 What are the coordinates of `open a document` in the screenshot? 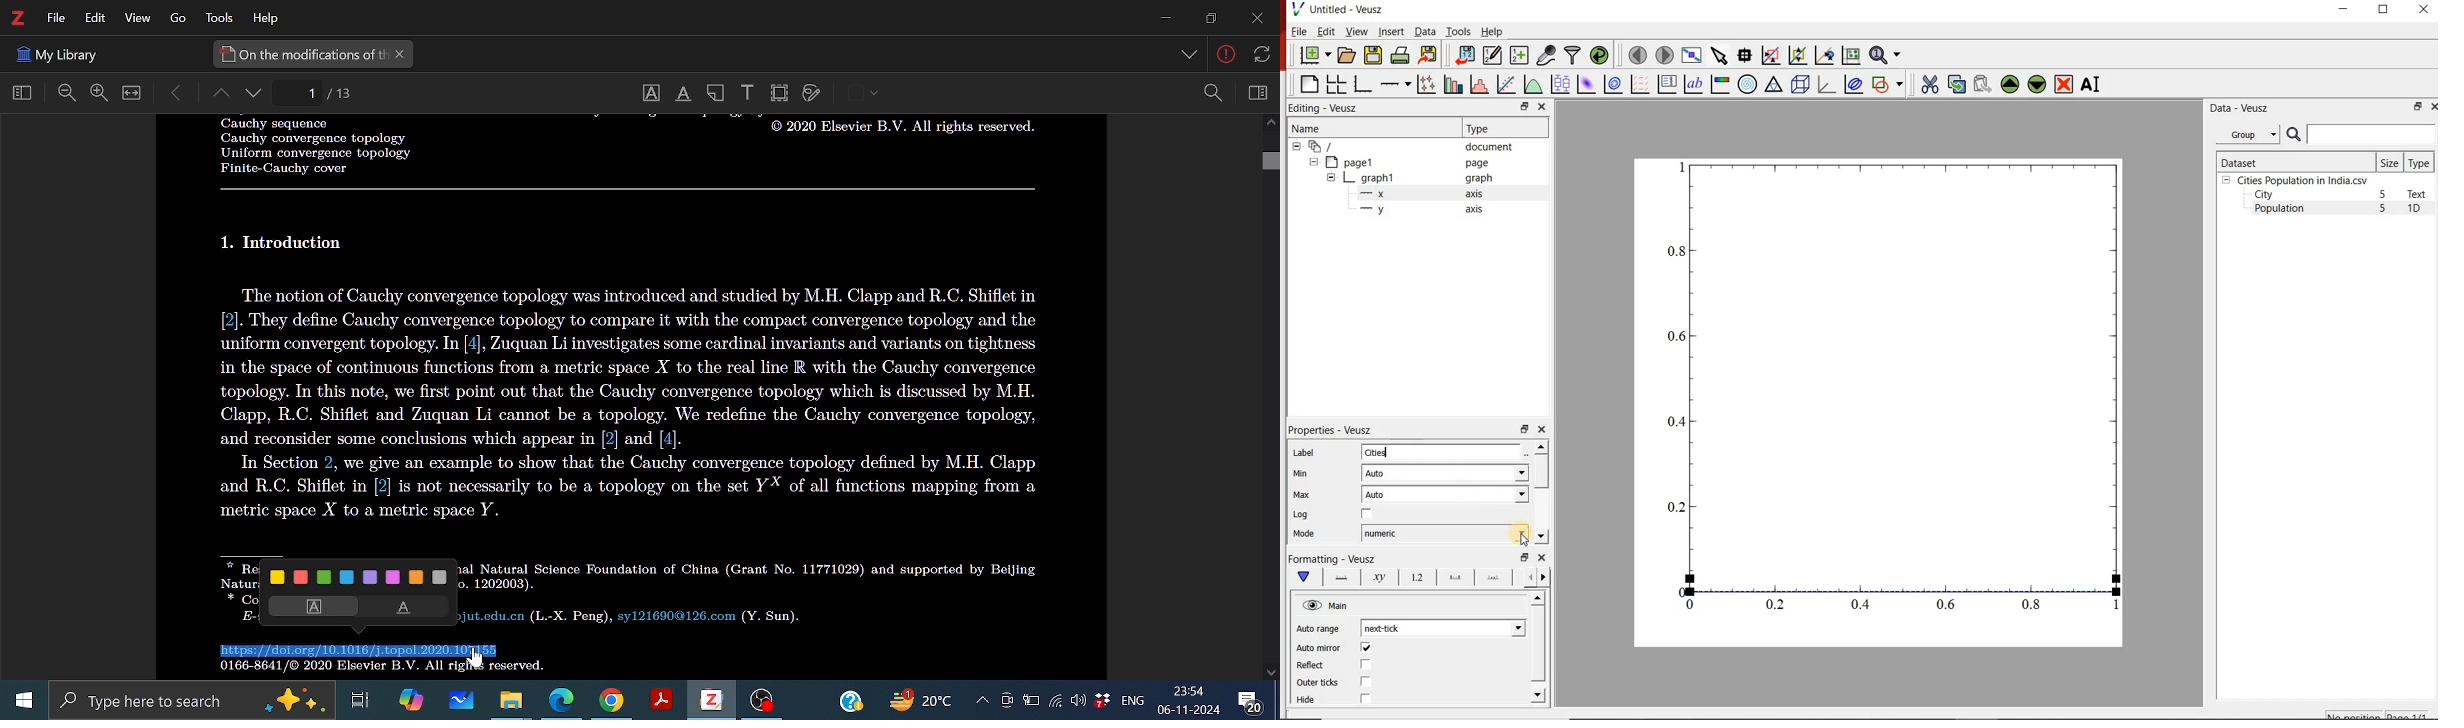 It's located at (1346, 55).